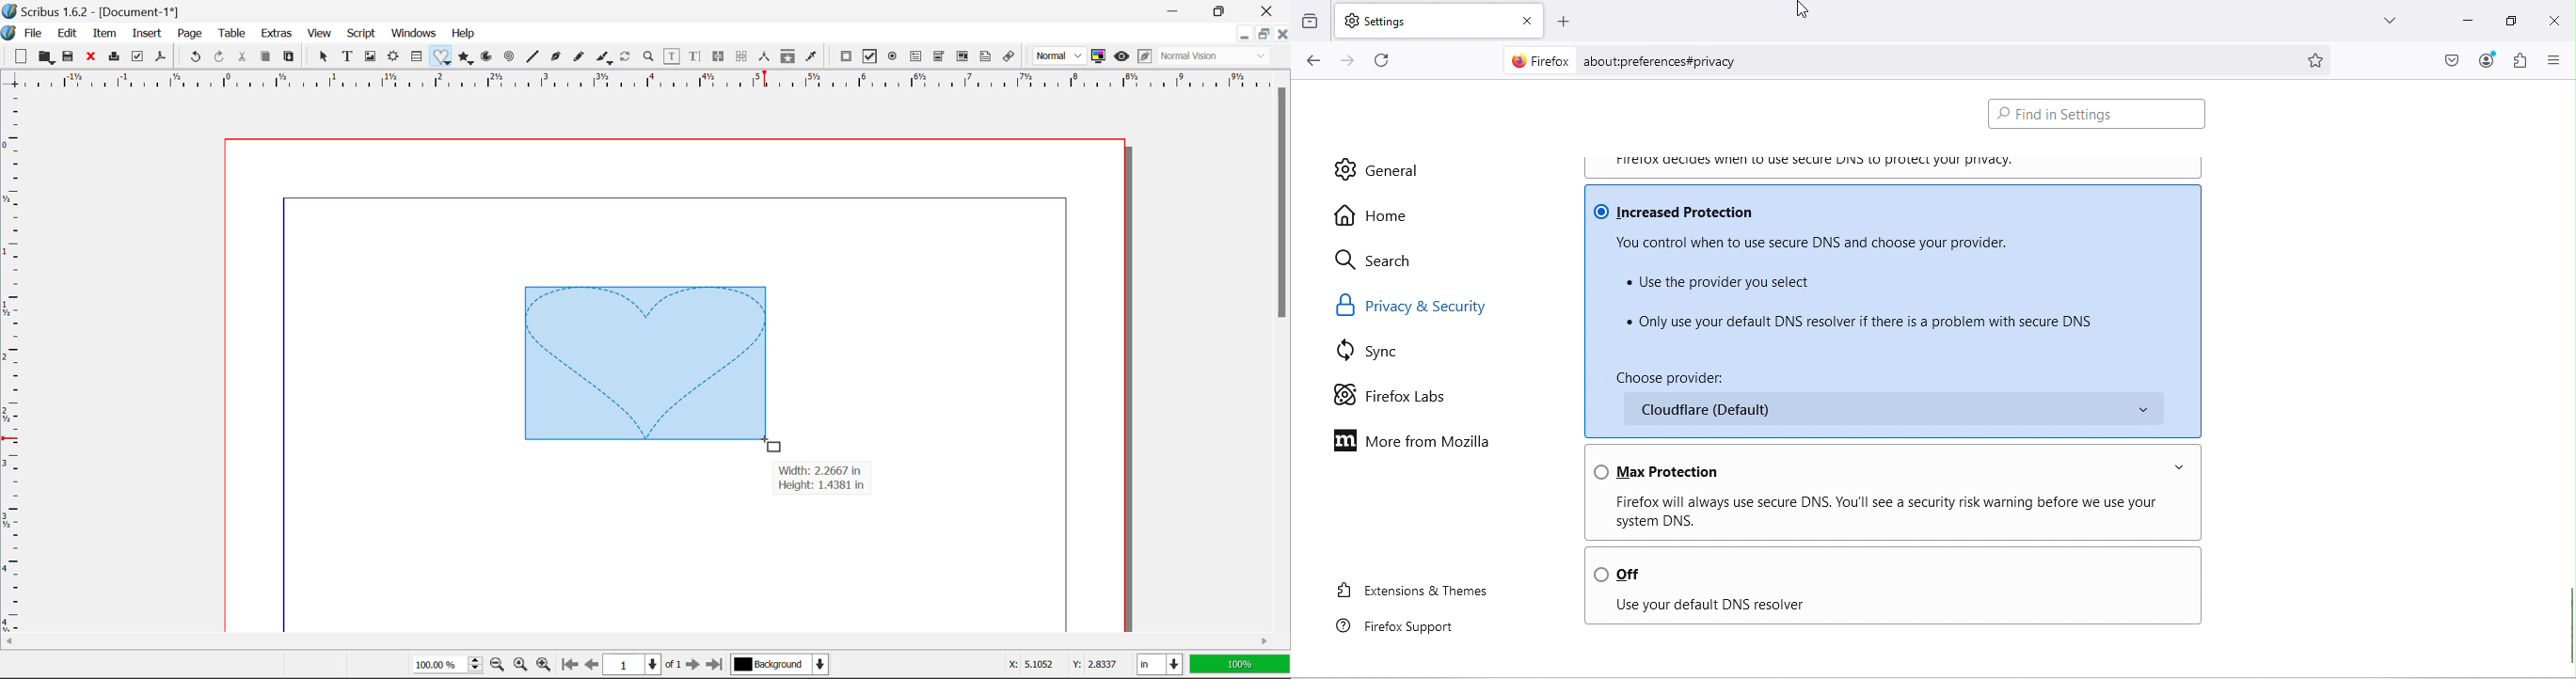 The width and height of the screenshot is (2576, 700). Describe the element at coordinates (116, 57) in the screenshot. I see `Print` at that location.